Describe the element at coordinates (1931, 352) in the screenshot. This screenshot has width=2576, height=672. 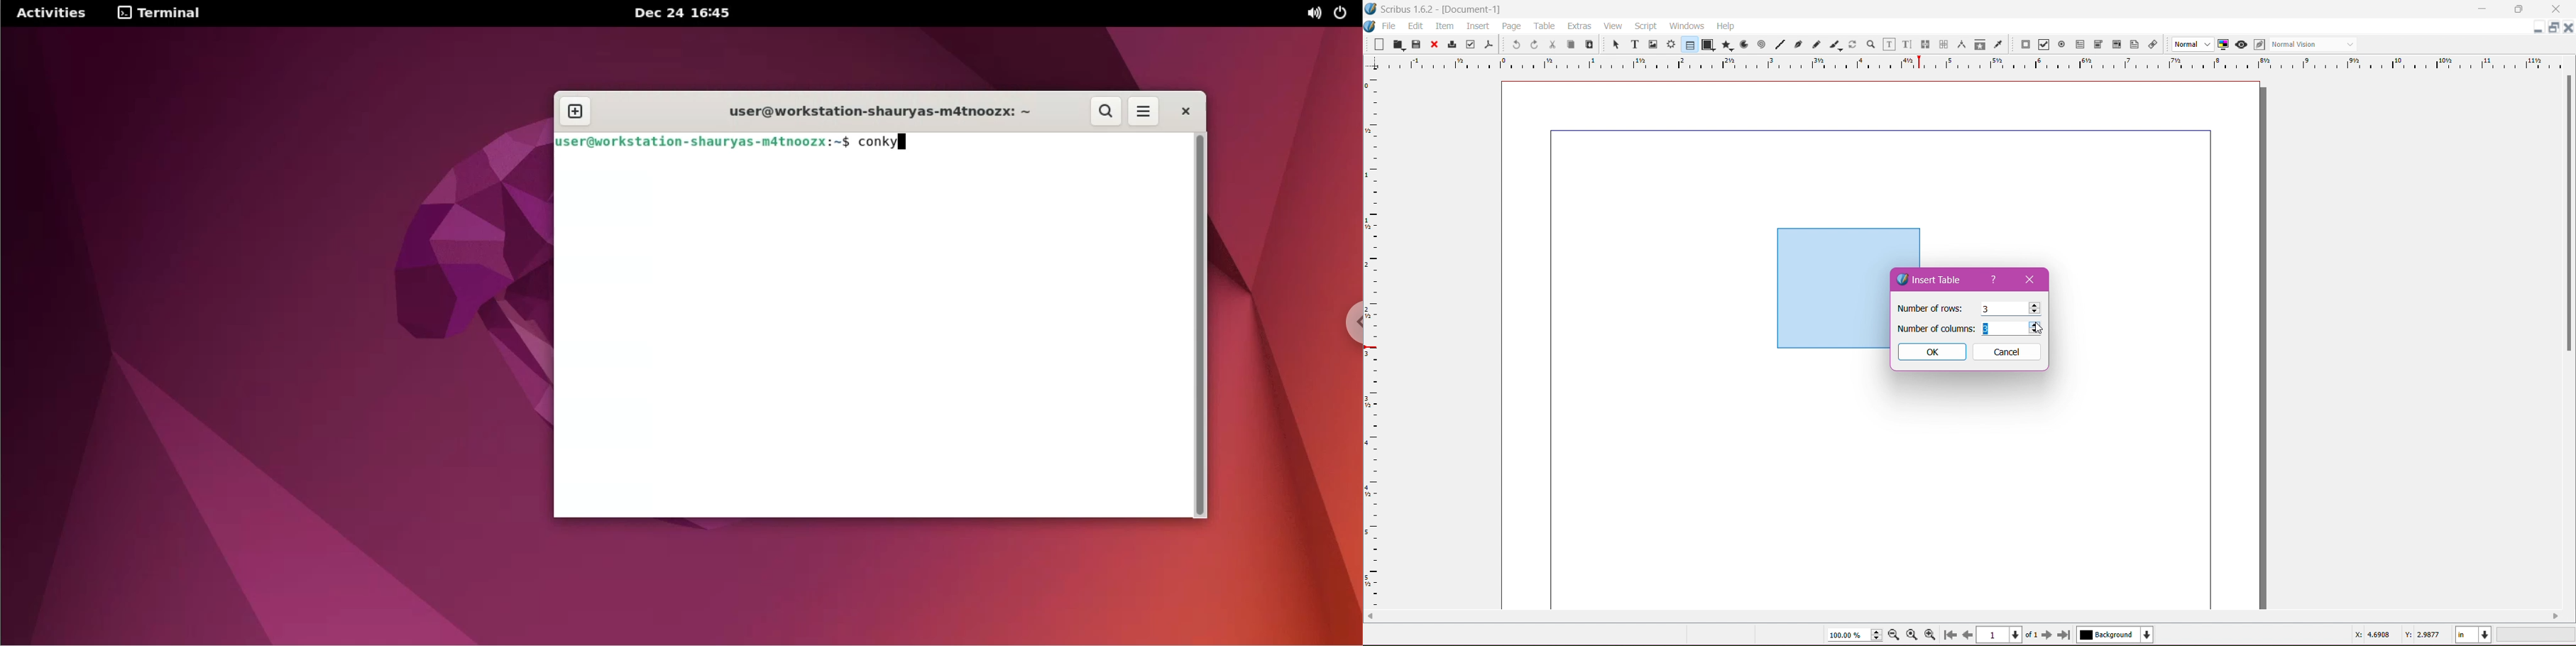
I see `OK` at that location.